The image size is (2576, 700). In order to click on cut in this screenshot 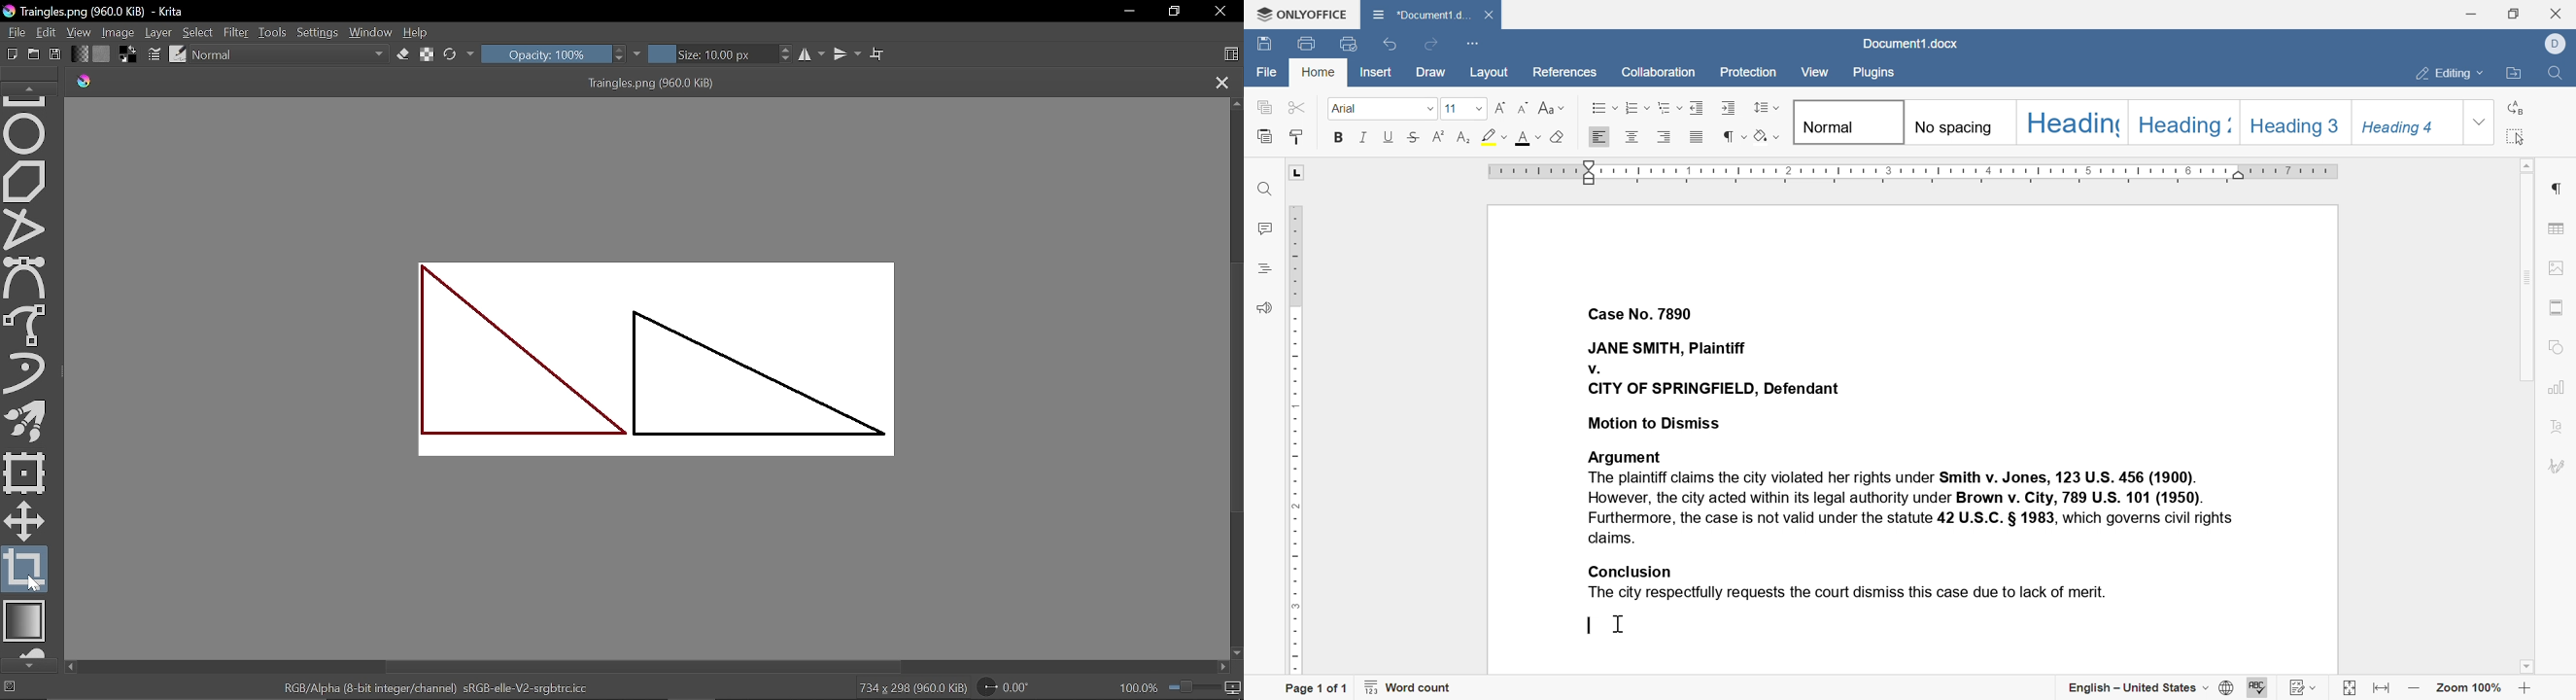, I will do `click(1296, 107)`.